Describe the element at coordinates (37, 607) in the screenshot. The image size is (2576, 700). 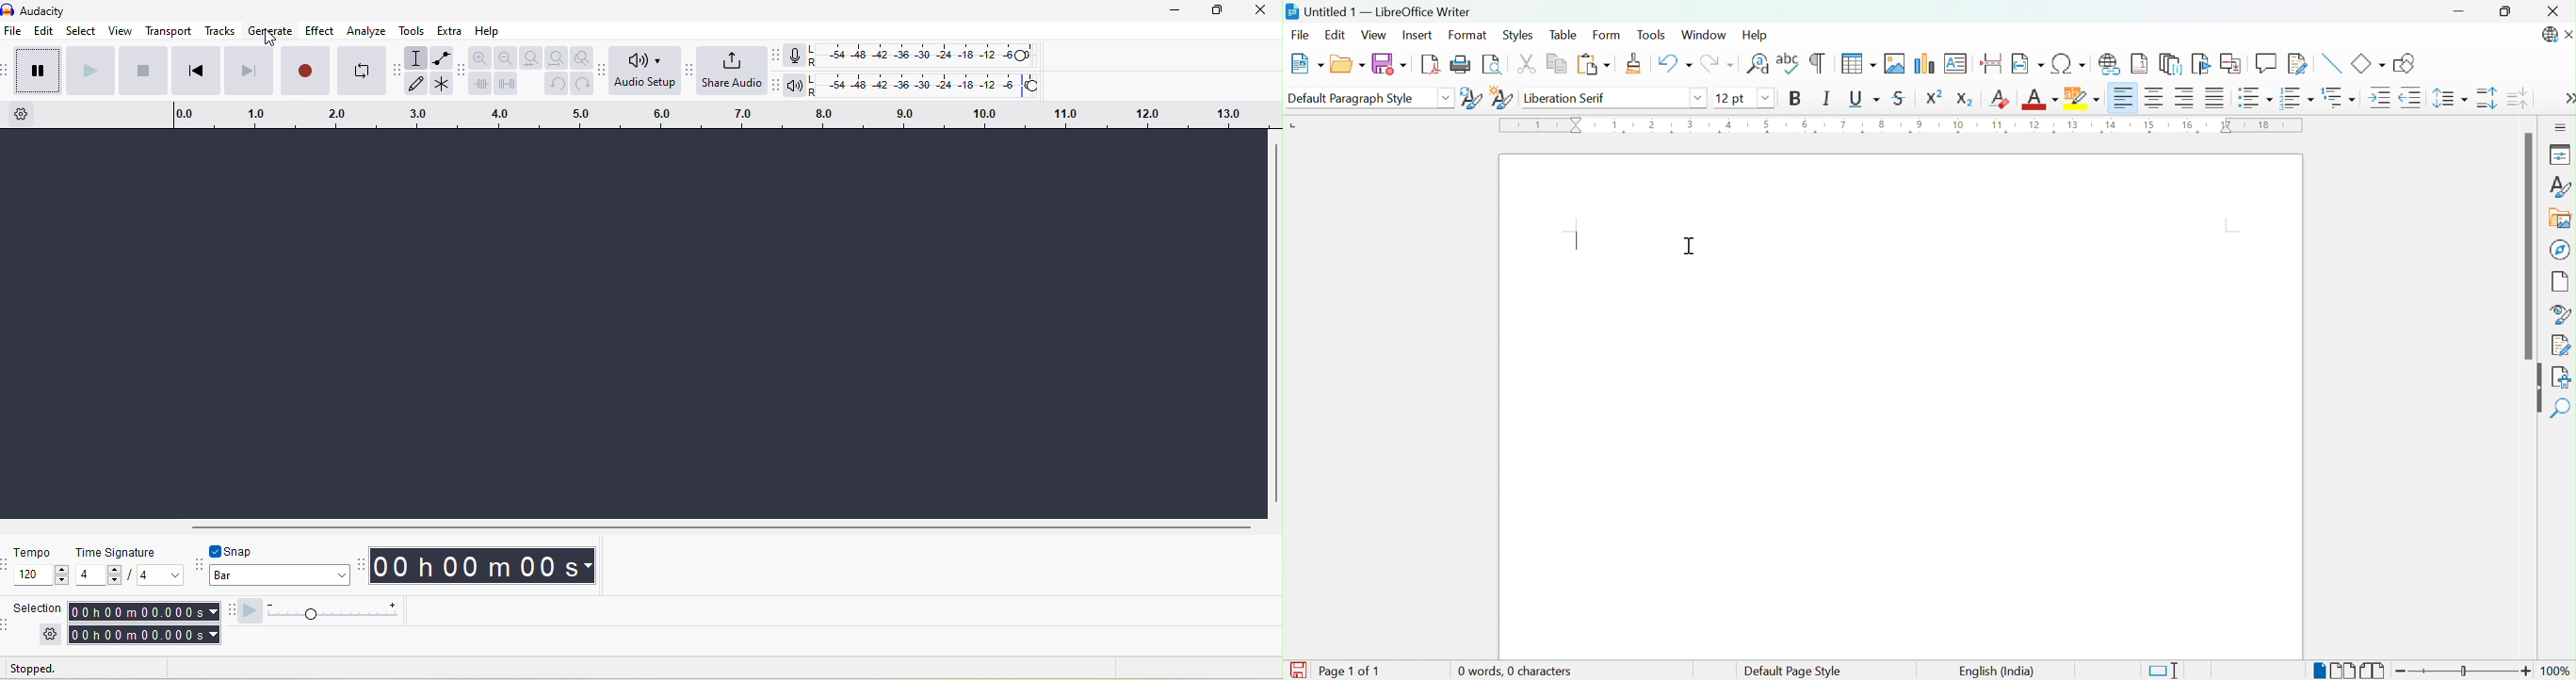
I see `selection` at that location.